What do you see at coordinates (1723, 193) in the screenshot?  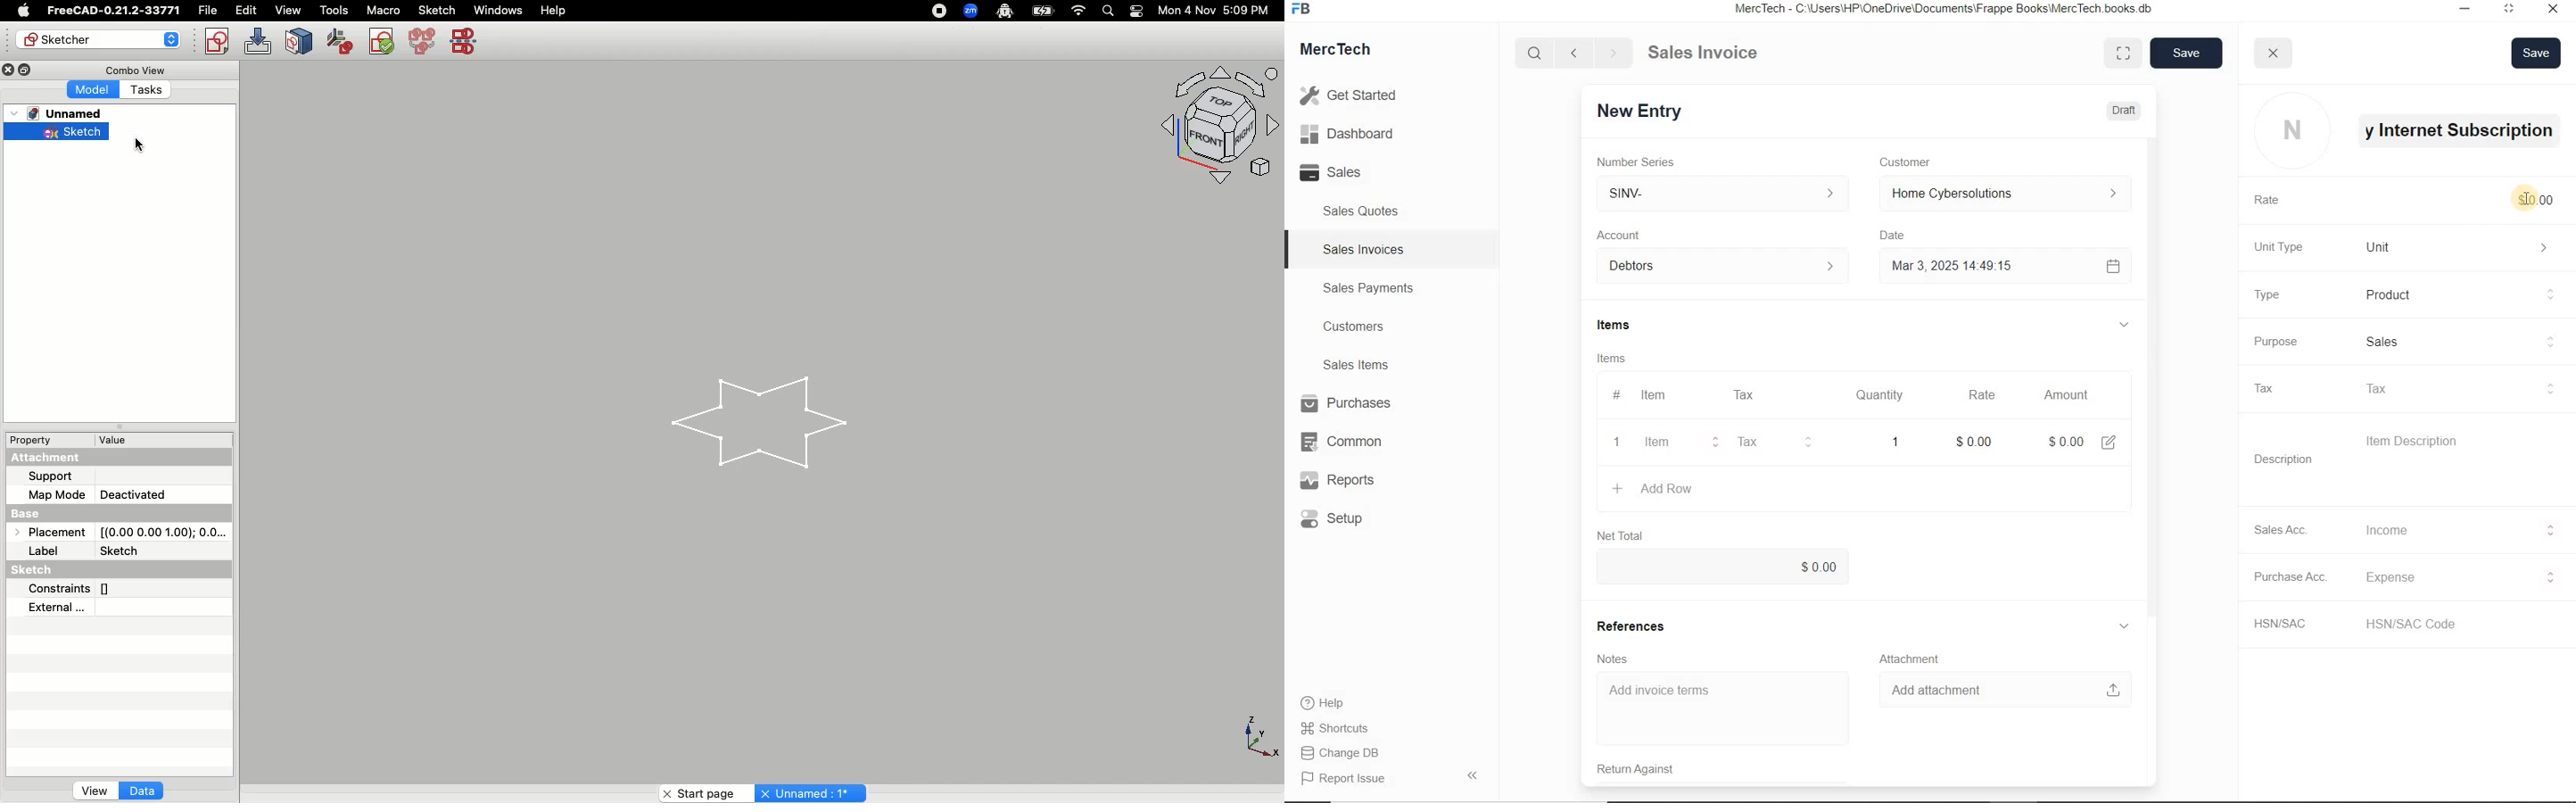 I see `SINV-` at bounding box center [1723, 193].